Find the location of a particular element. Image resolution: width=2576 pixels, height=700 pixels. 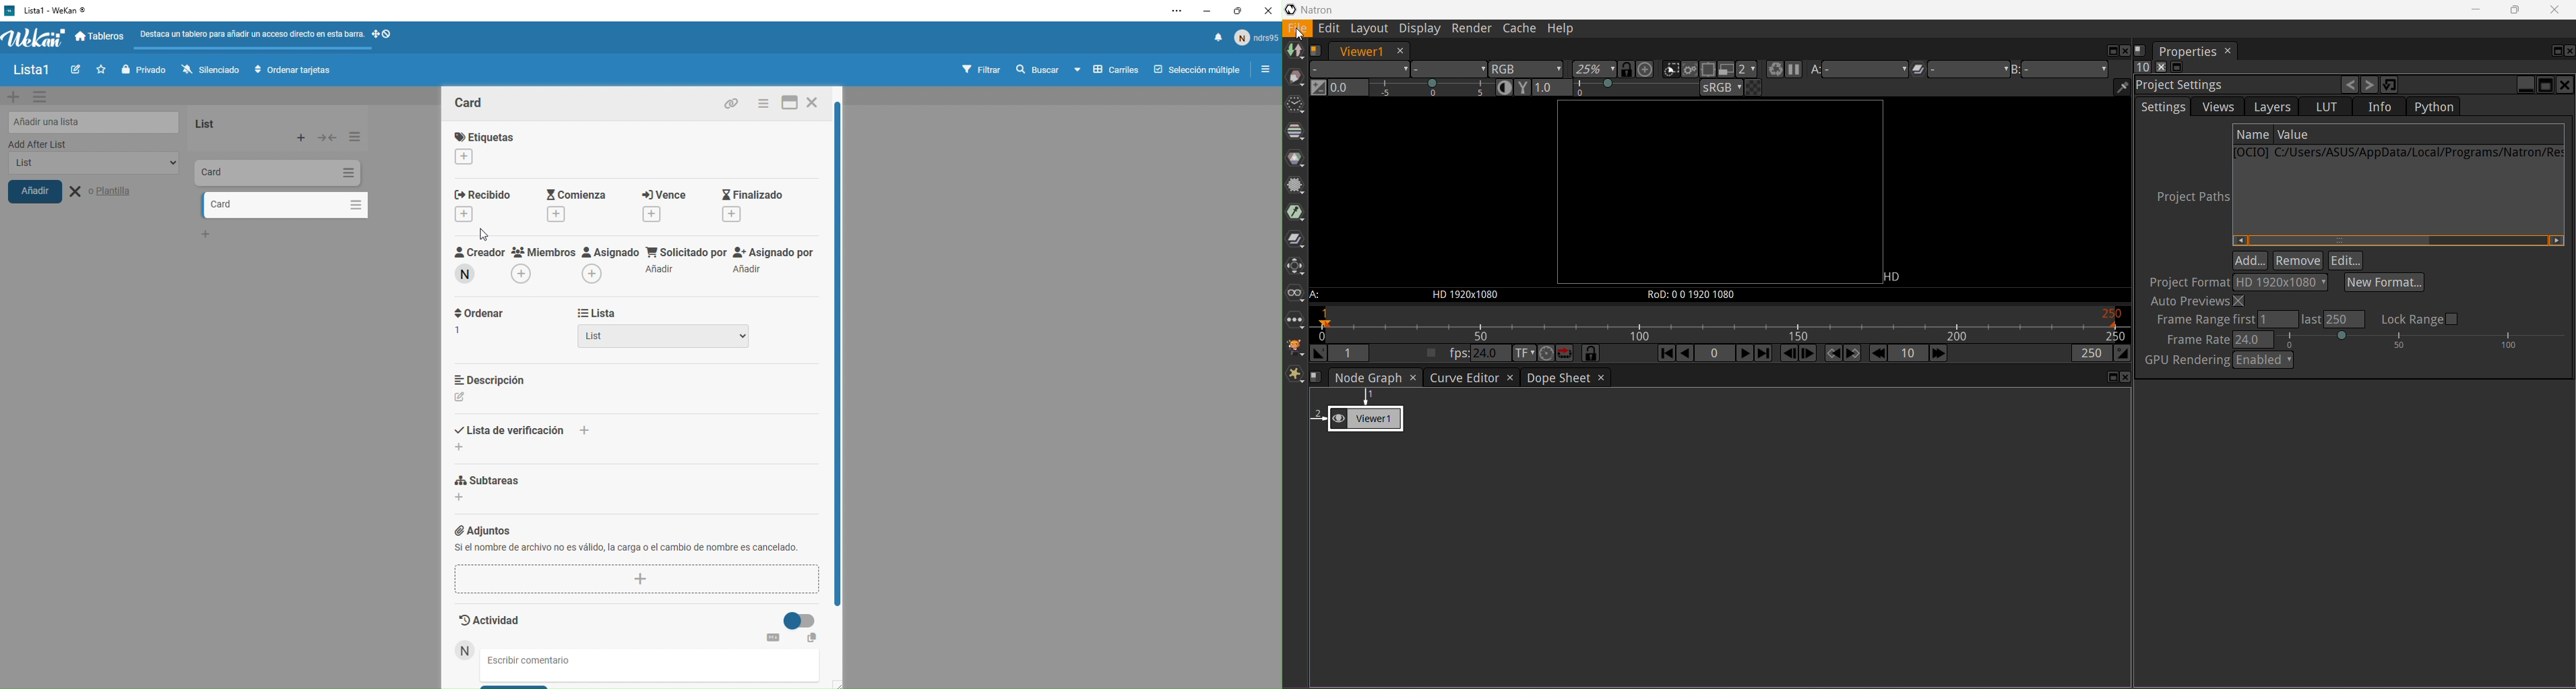

vertical scroll bar is located at coordinates (842, 353).